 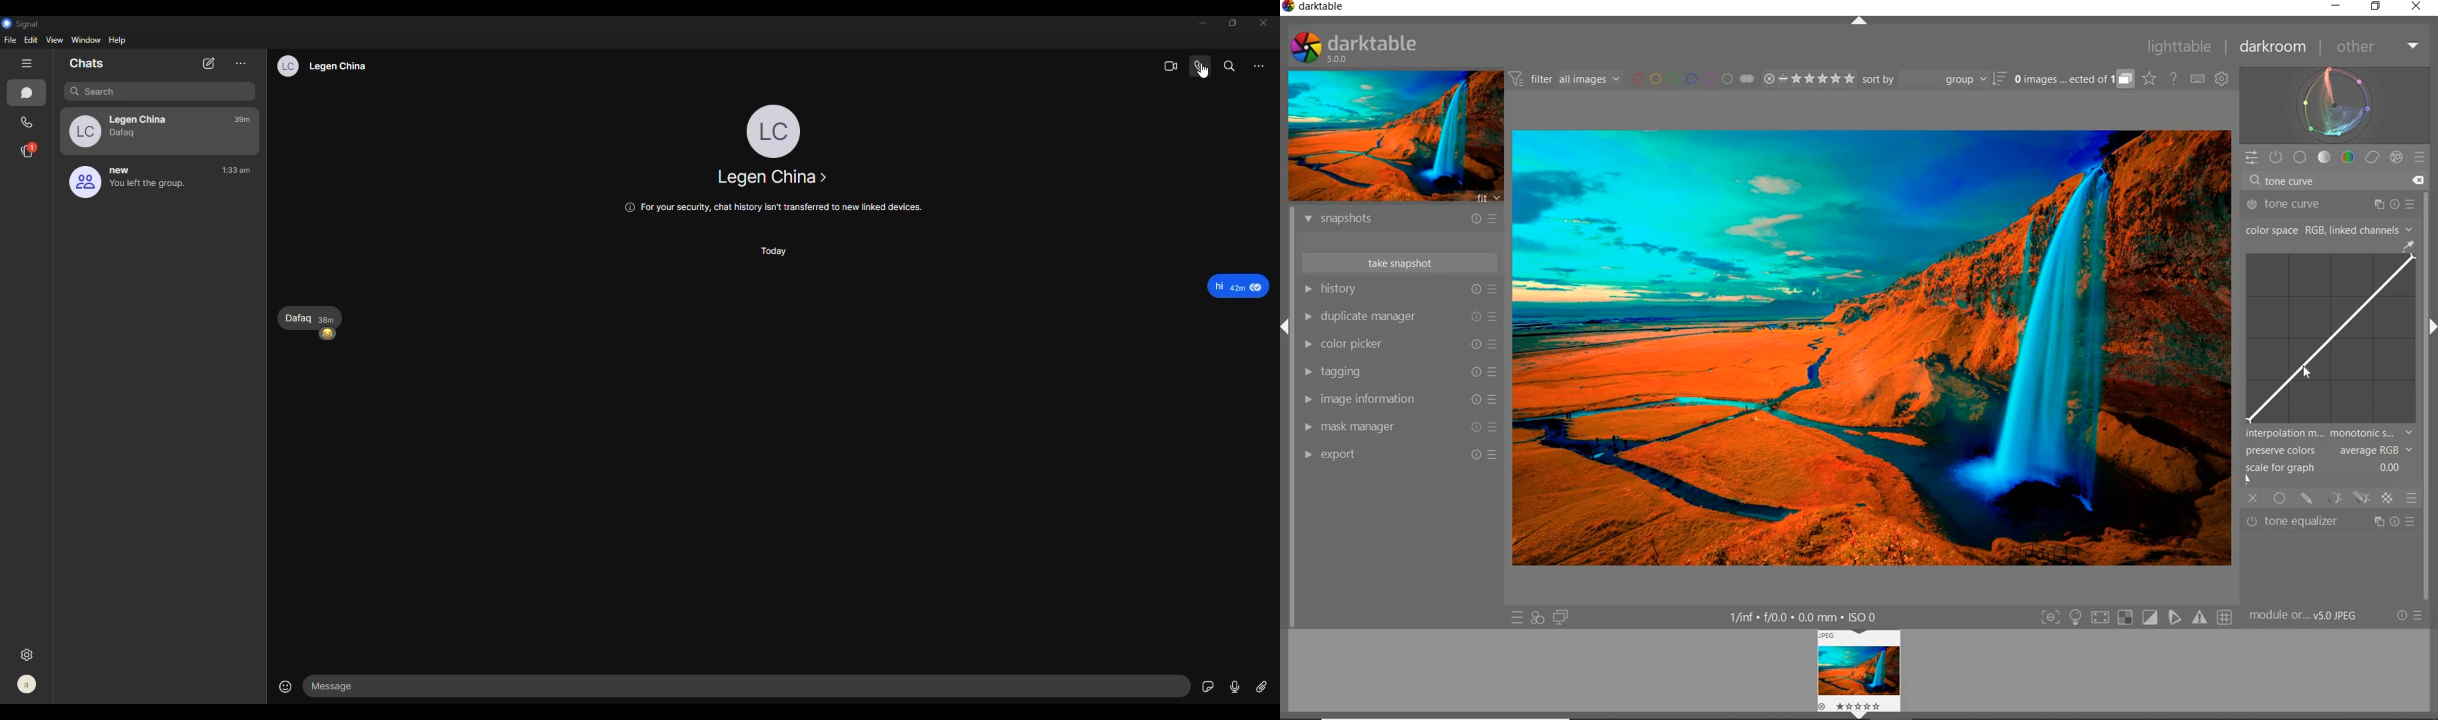 What do you see at coordinates (56, 41) in the screenshot?
I see `view` at bounding box center [56, 41].